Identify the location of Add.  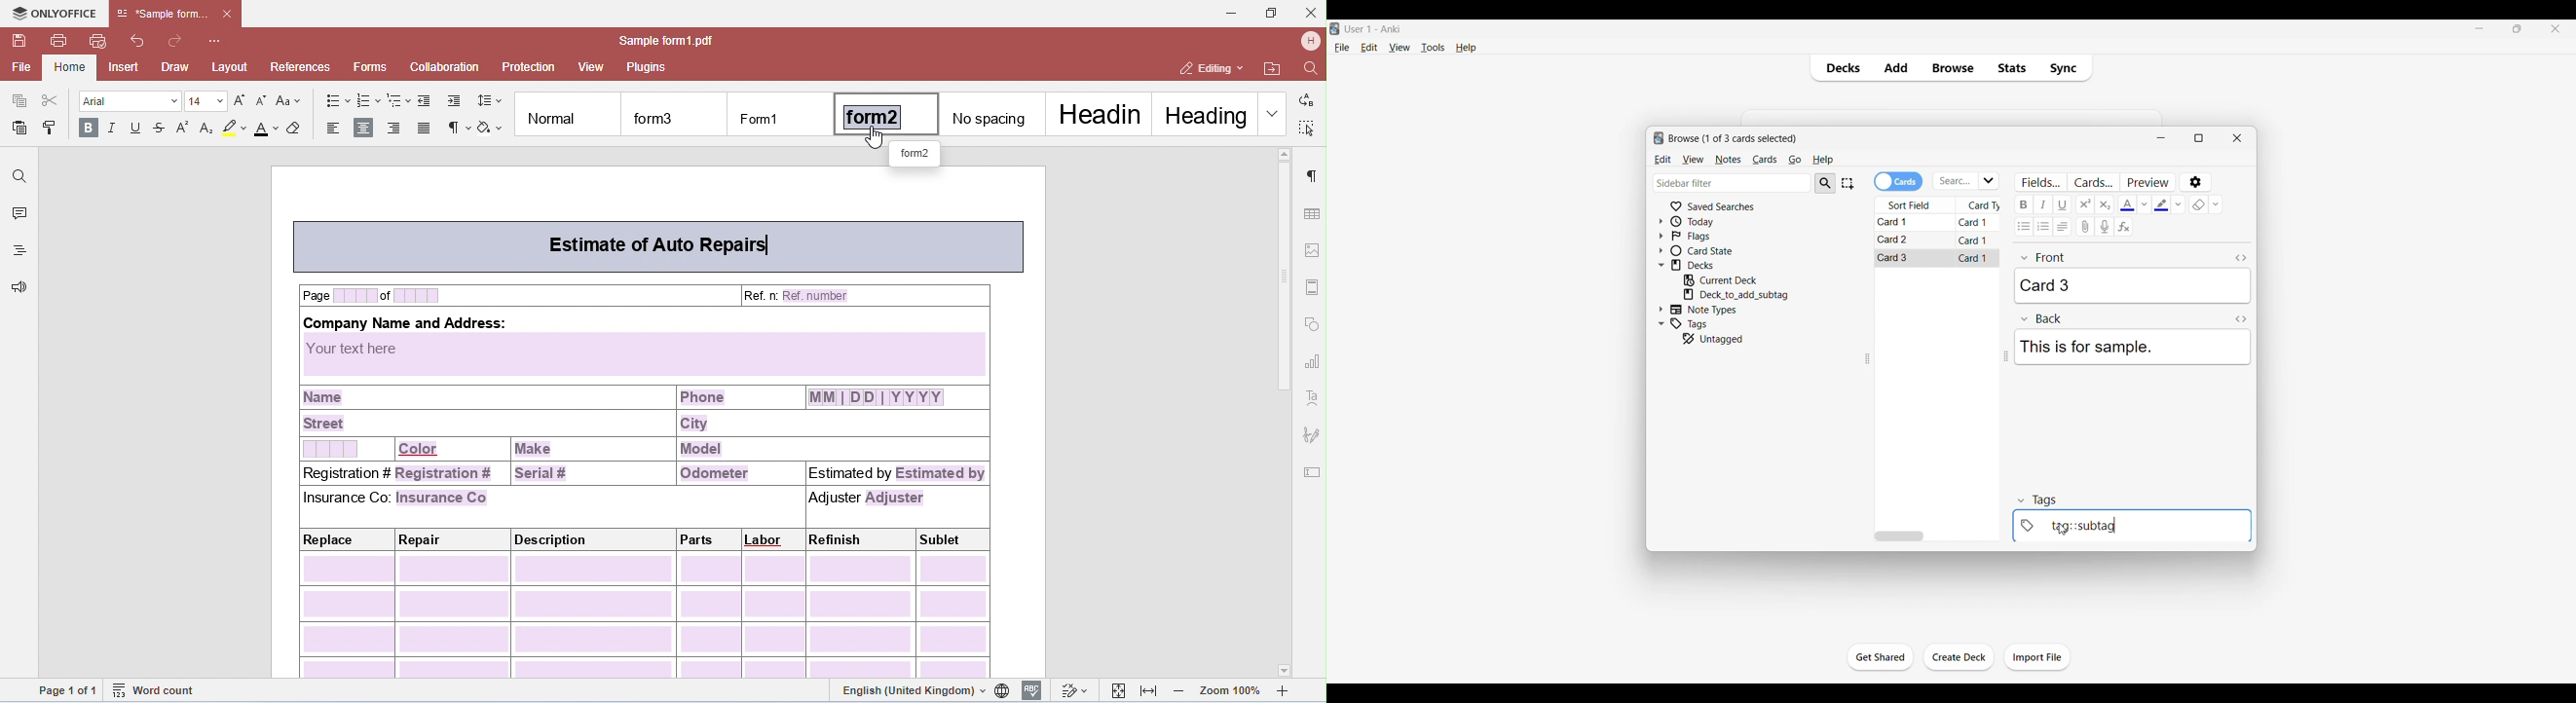
(1896, 68).